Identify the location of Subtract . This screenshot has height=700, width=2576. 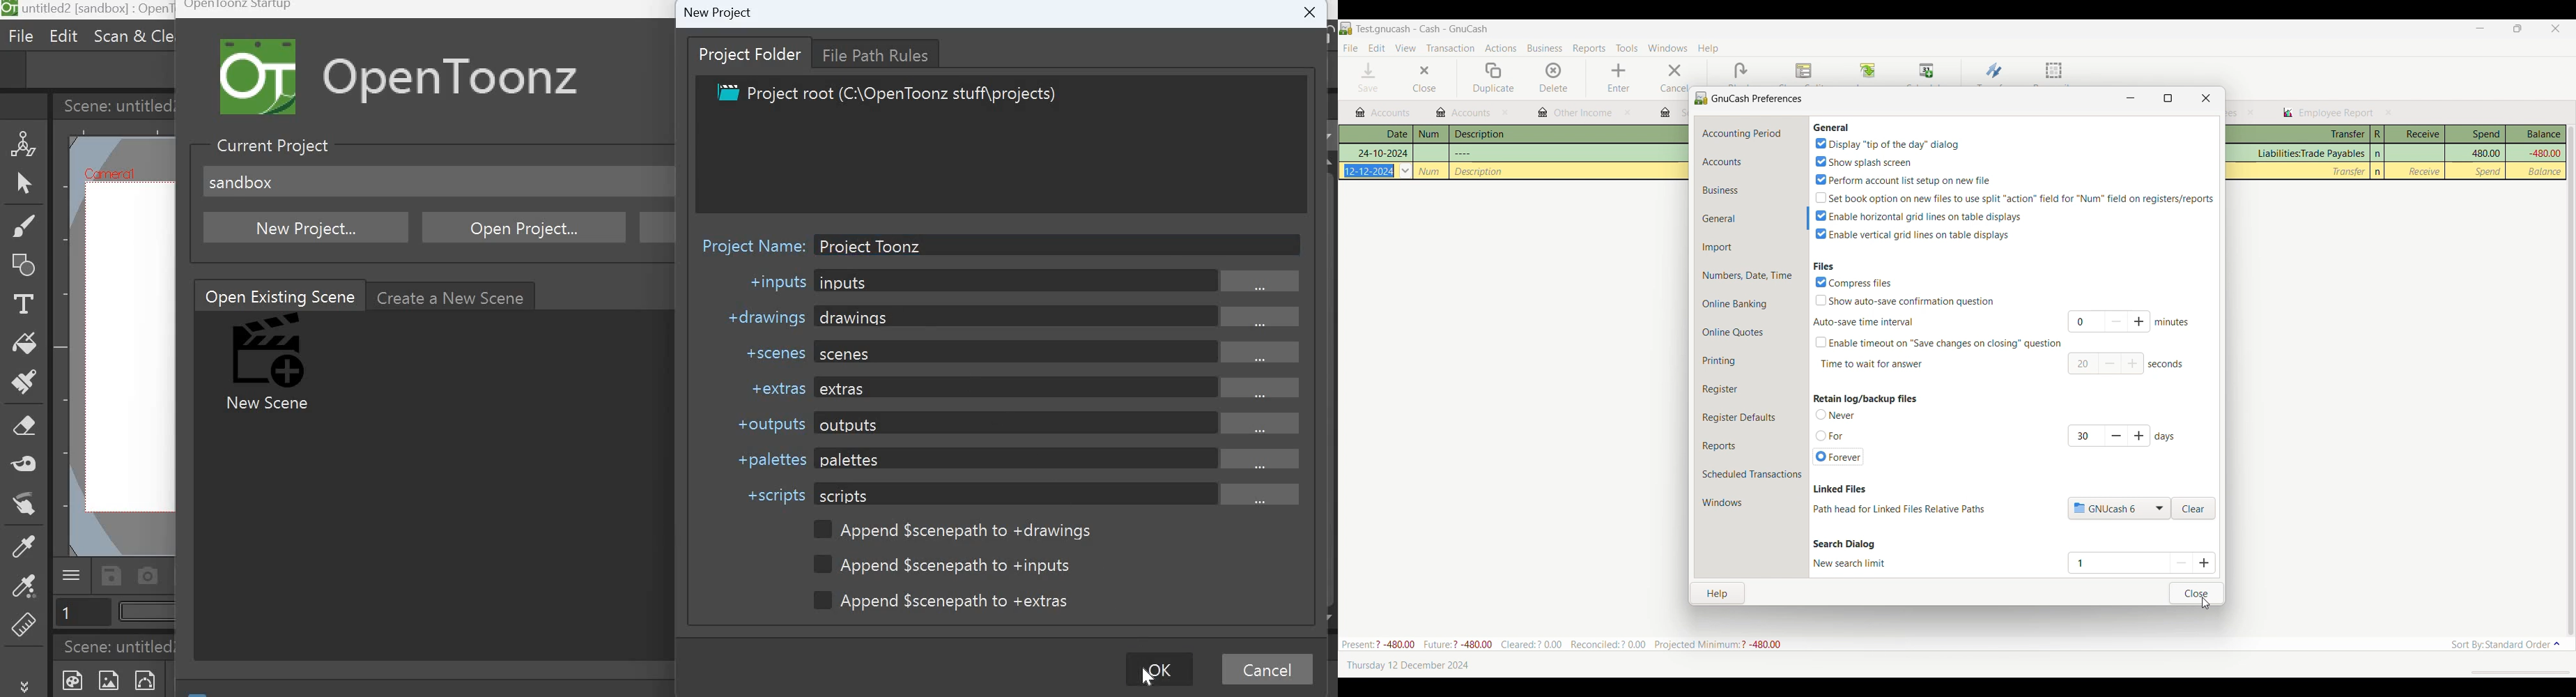
(2116, 436).